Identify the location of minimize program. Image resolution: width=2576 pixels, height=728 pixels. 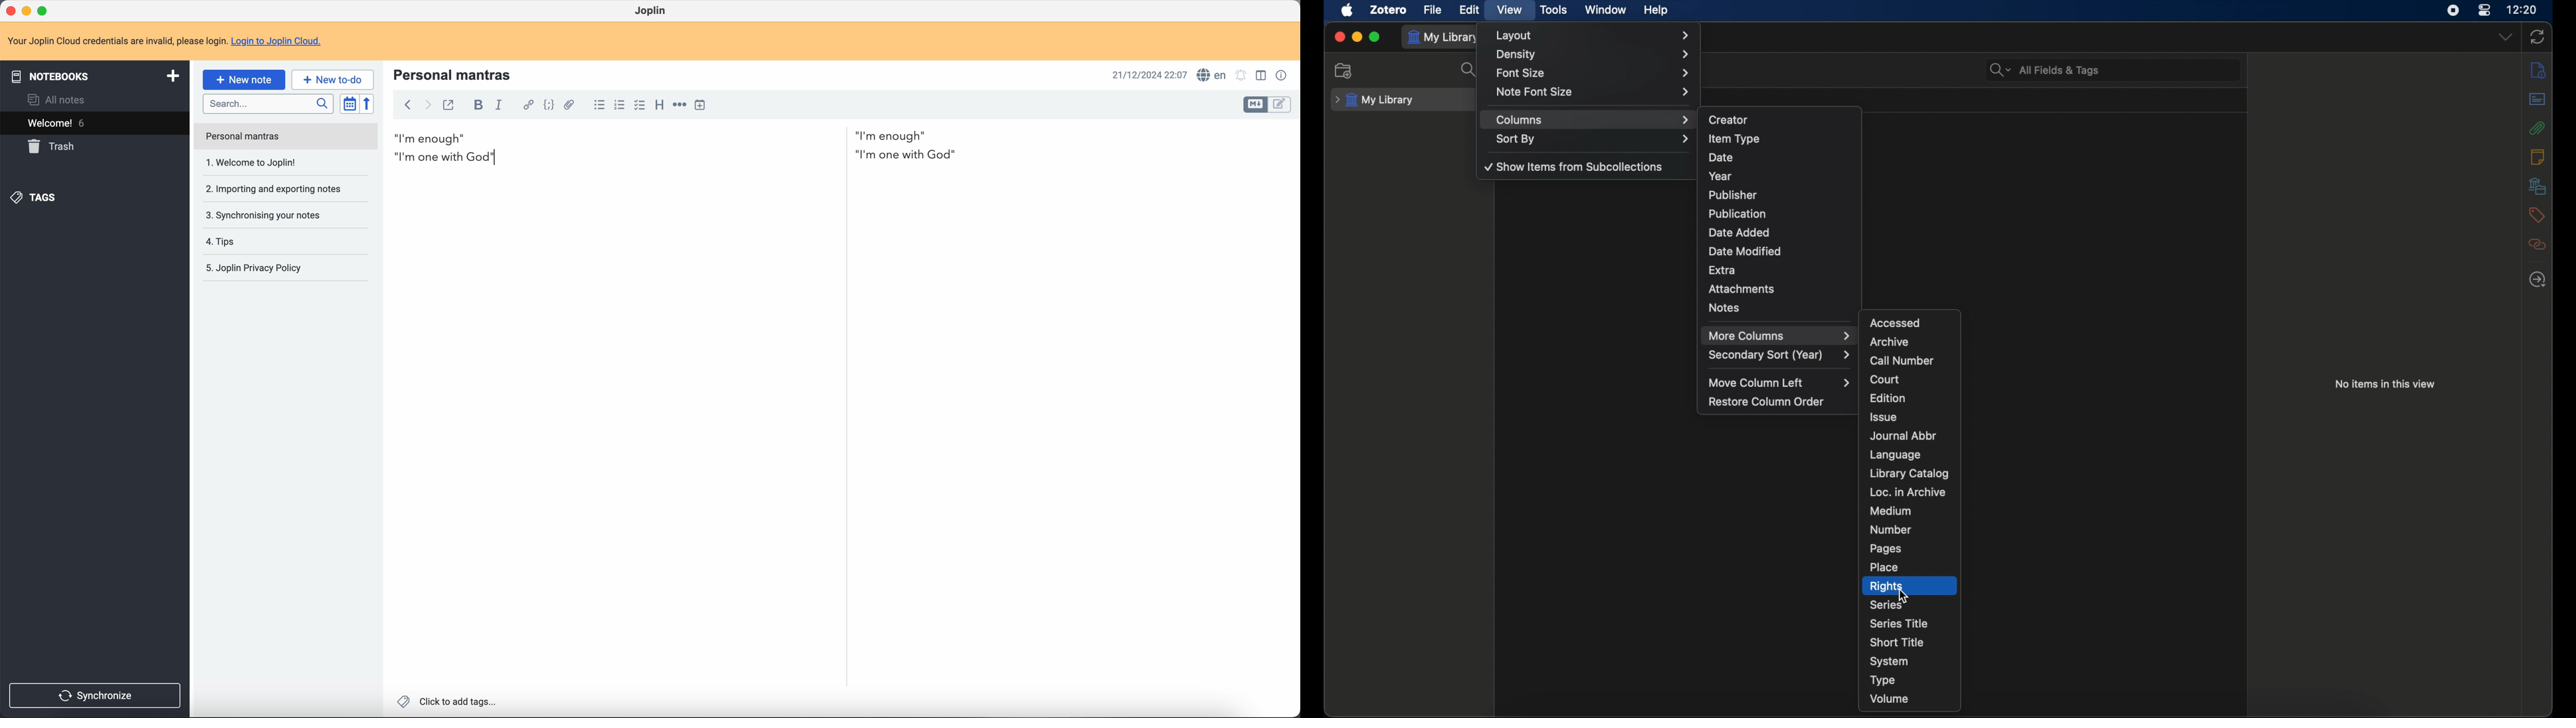
(27, 10).